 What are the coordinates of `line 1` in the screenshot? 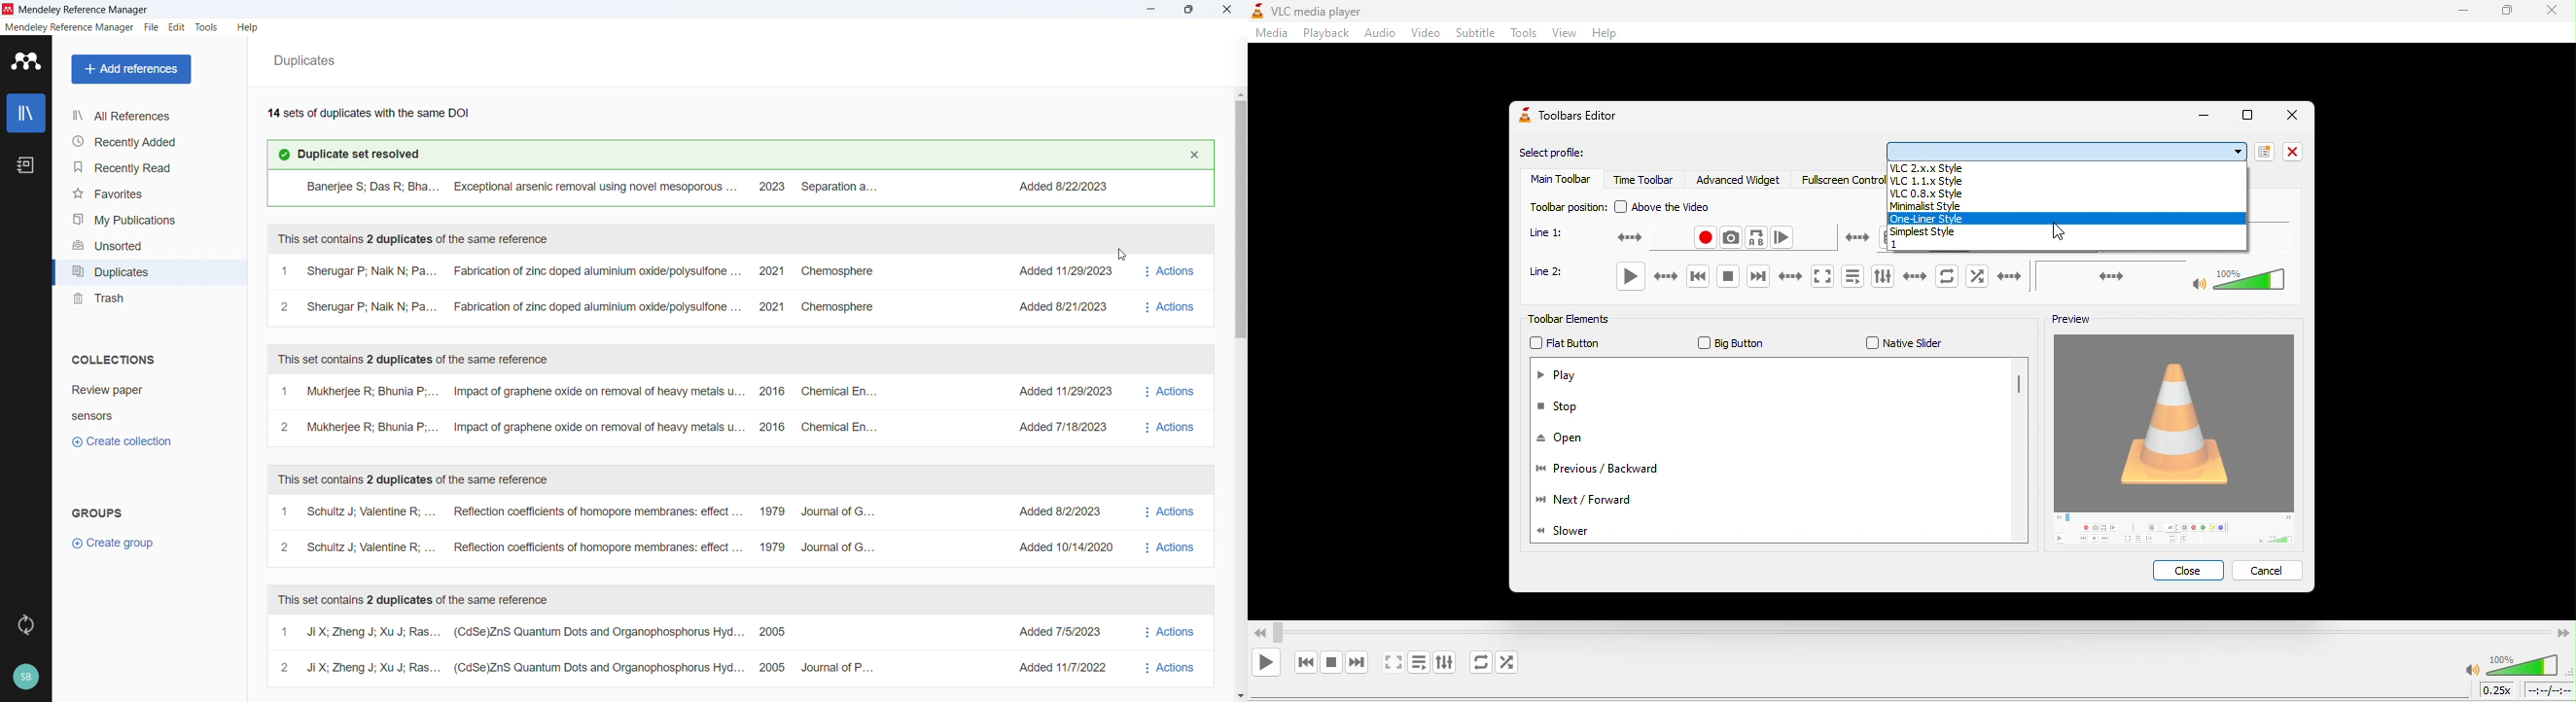 It's located at (1549, 233).